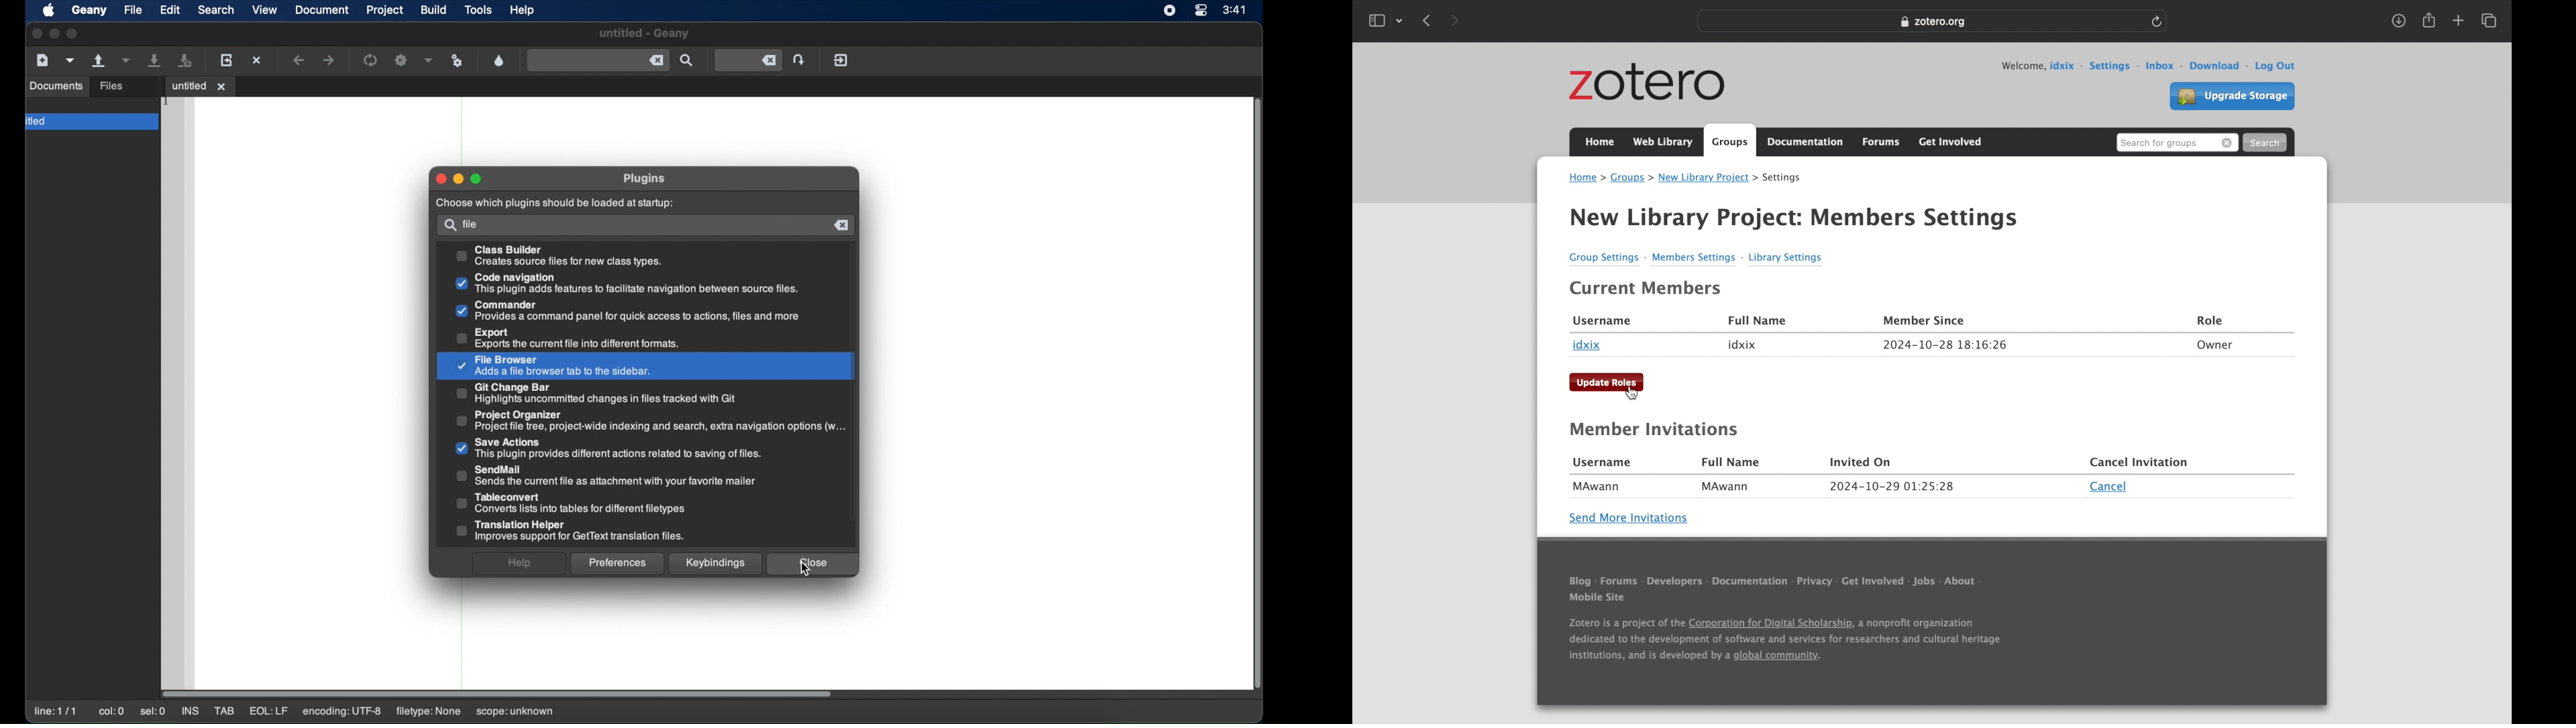  Describe the element at coordinates (2109, 487) in the screenshot. I see `cancel` at that location.